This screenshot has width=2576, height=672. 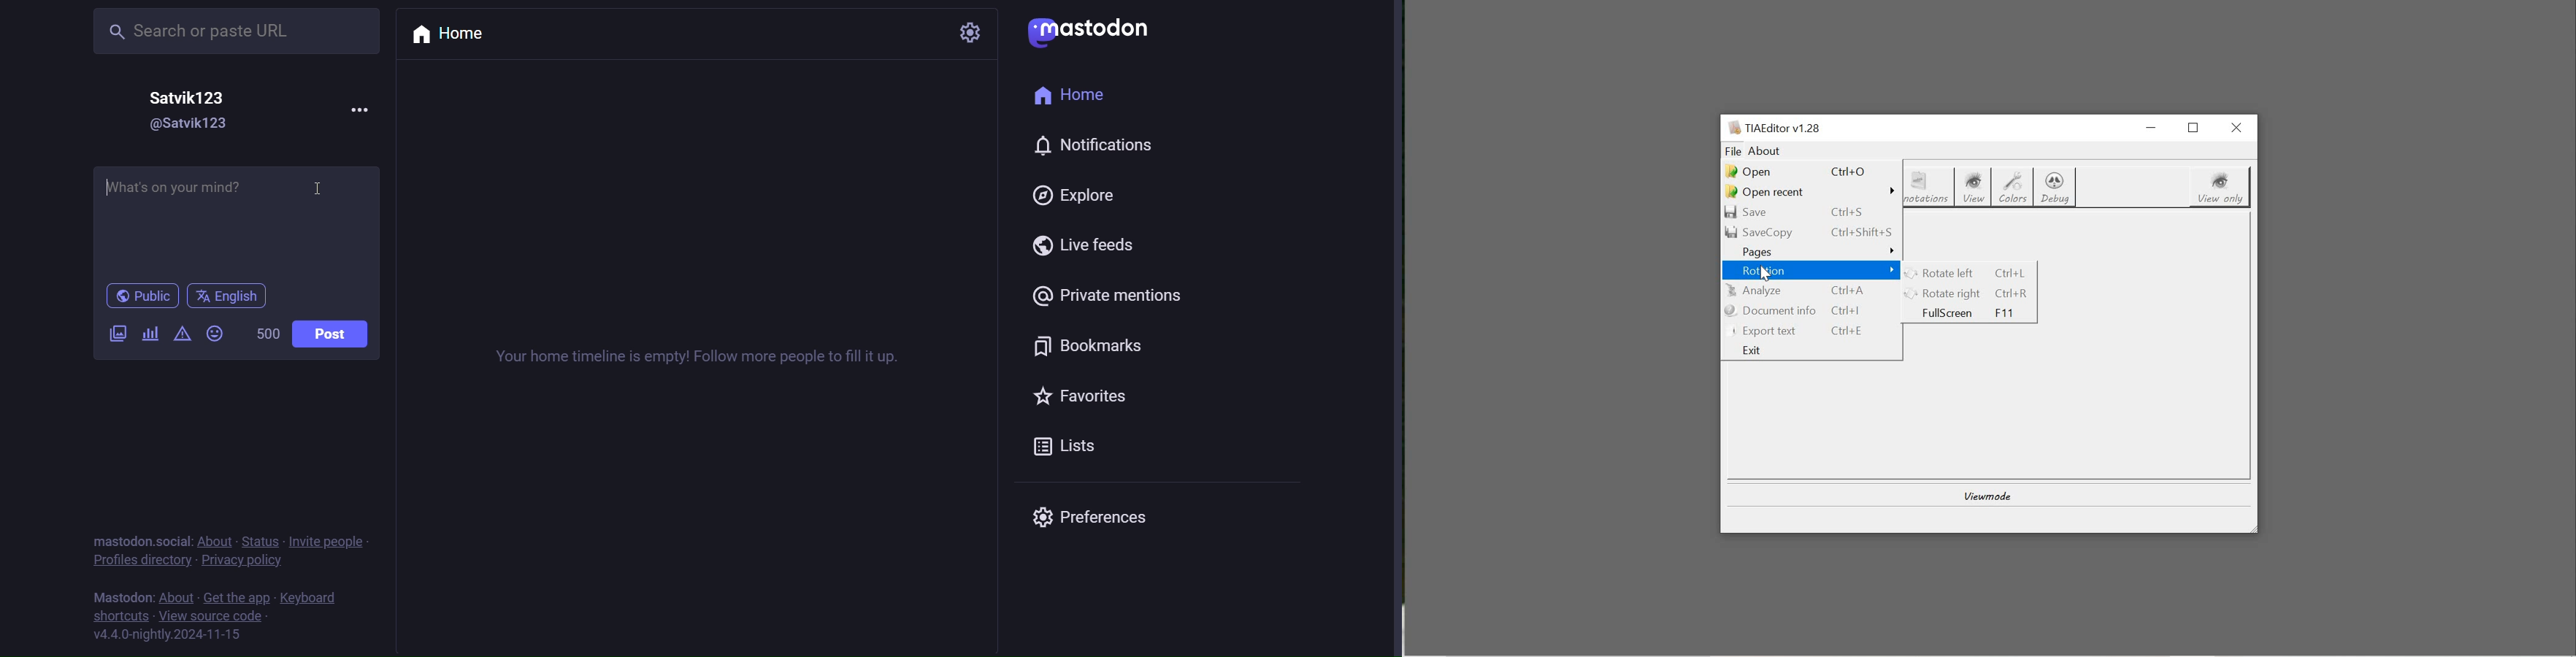 I want to click on mastodon, so click(x=1092, y=29).